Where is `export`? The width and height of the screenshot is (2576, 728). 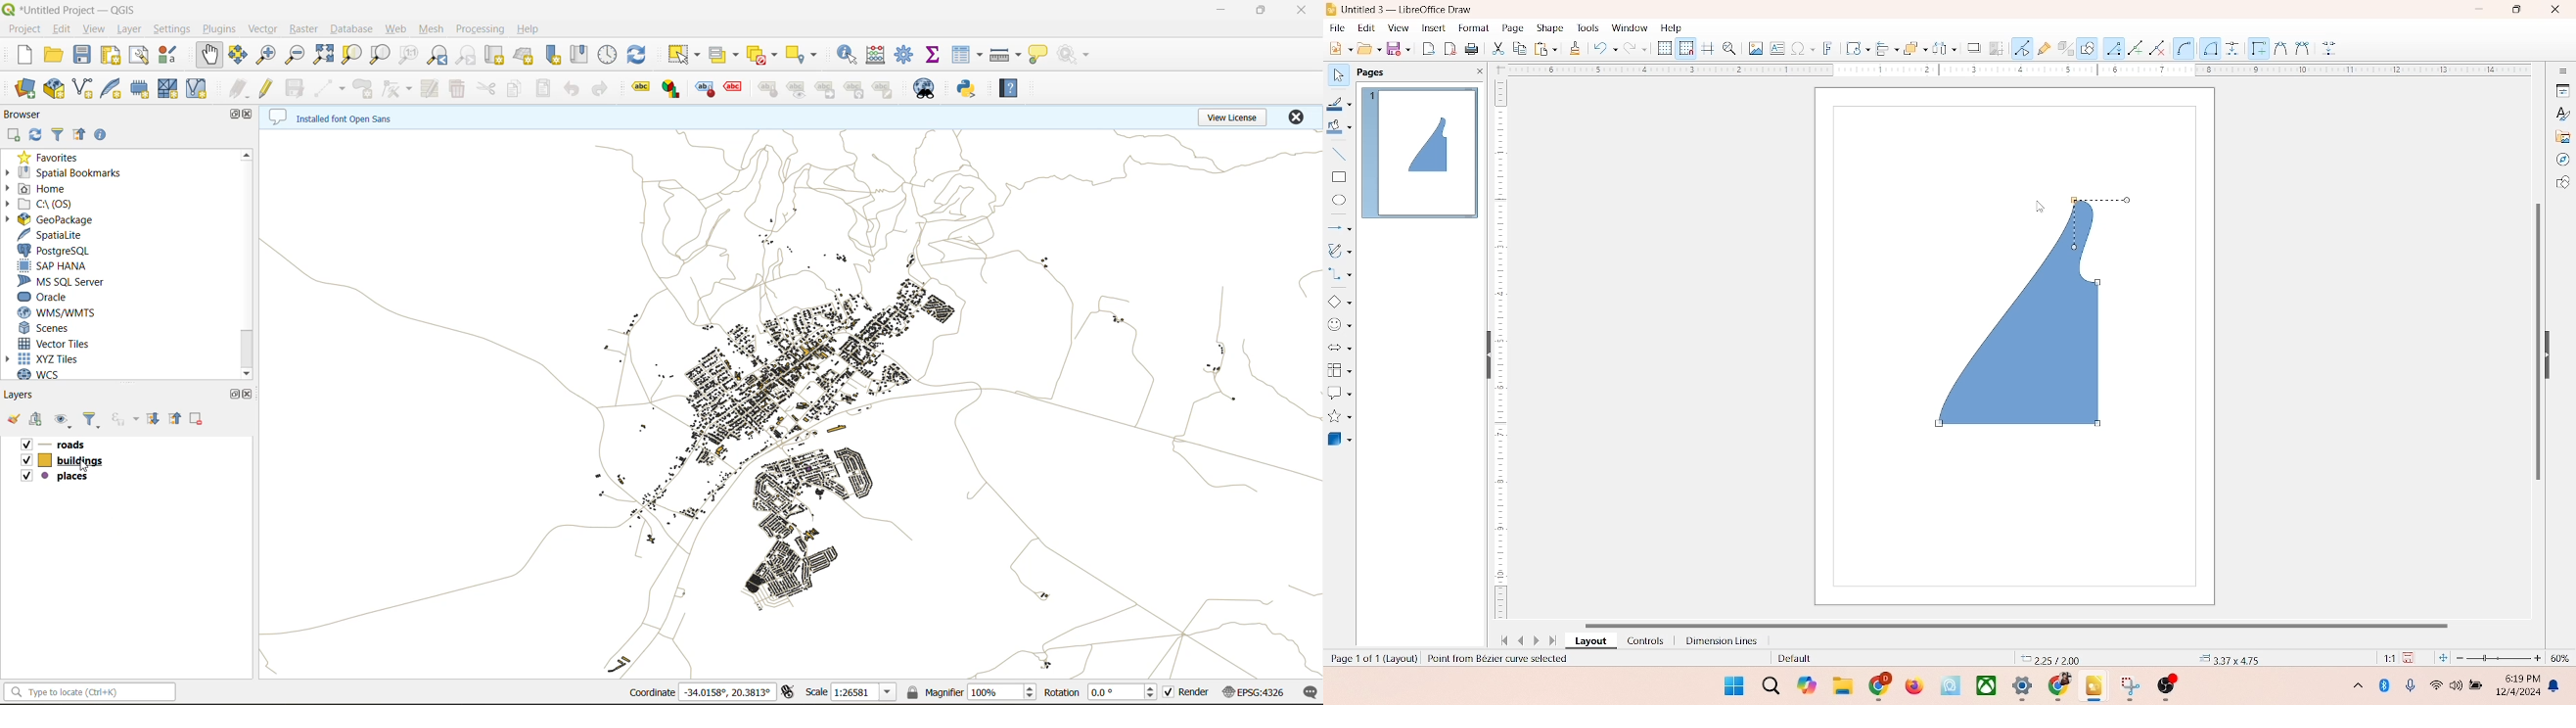 export is located at coordinates (1431, 47).